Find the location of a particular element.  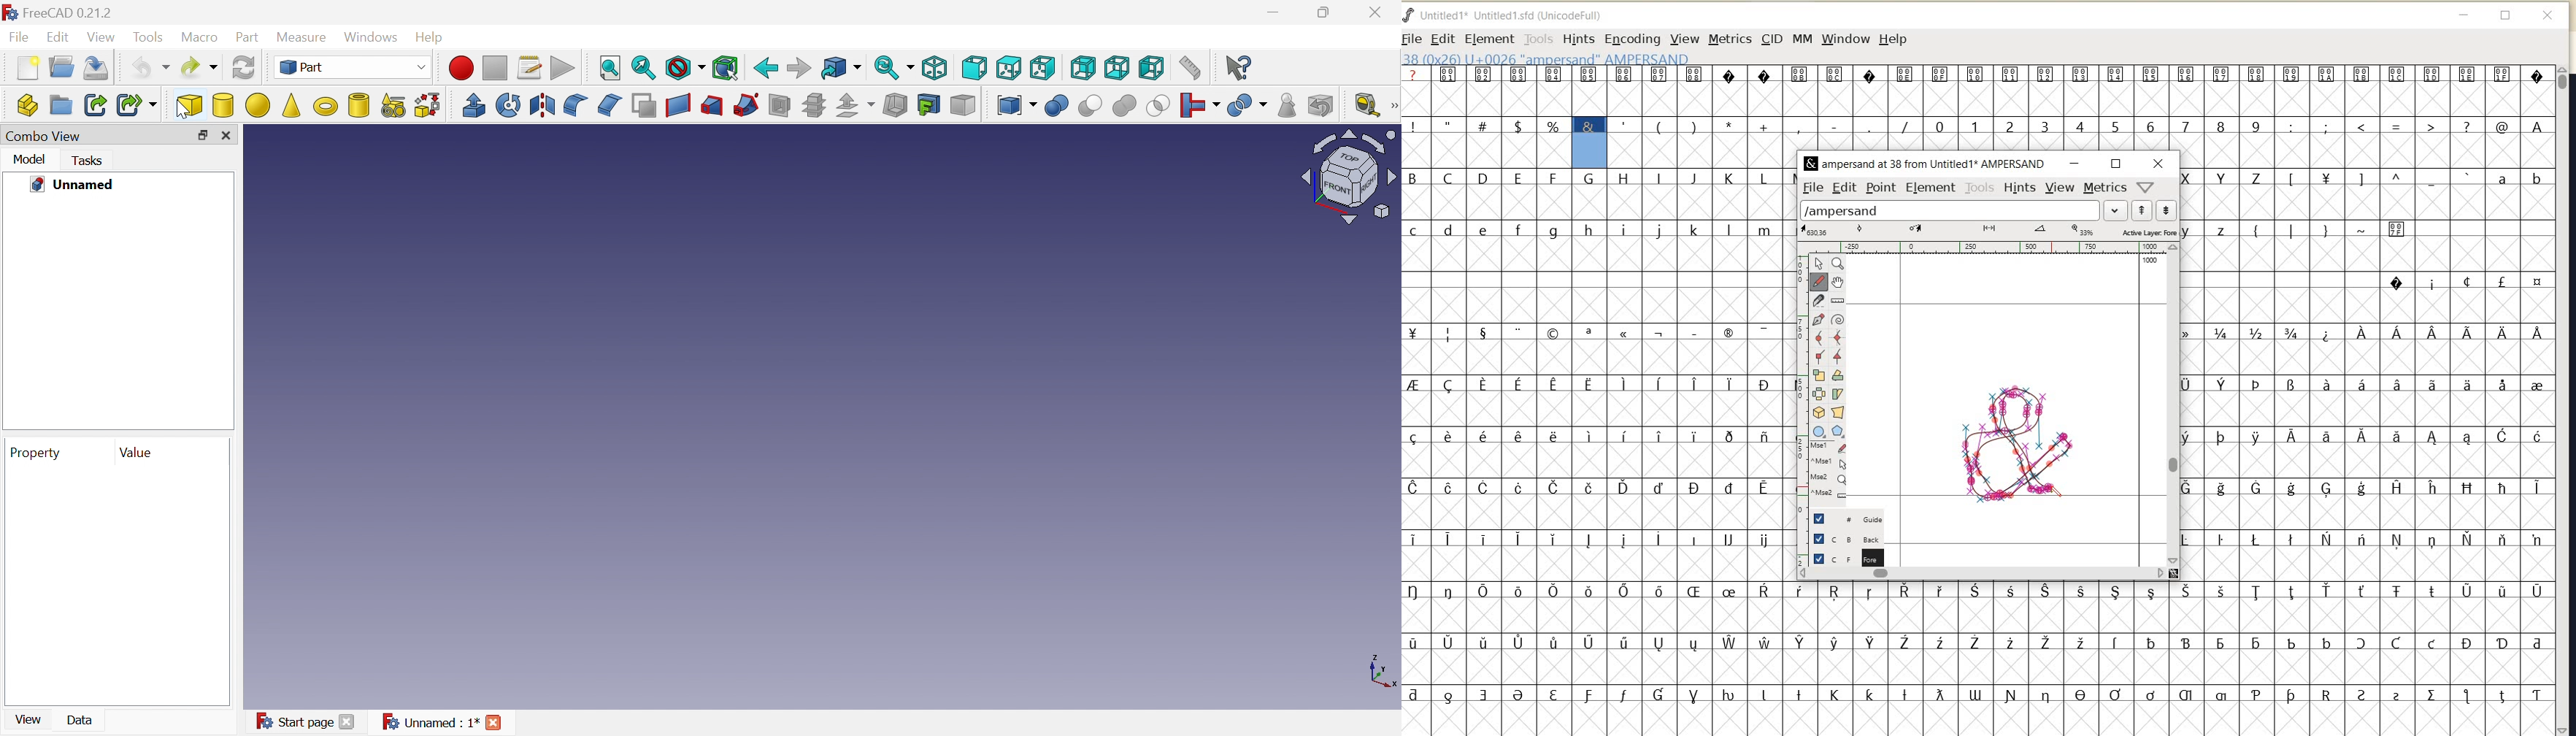

Loft is located at coordinates (712, 106).